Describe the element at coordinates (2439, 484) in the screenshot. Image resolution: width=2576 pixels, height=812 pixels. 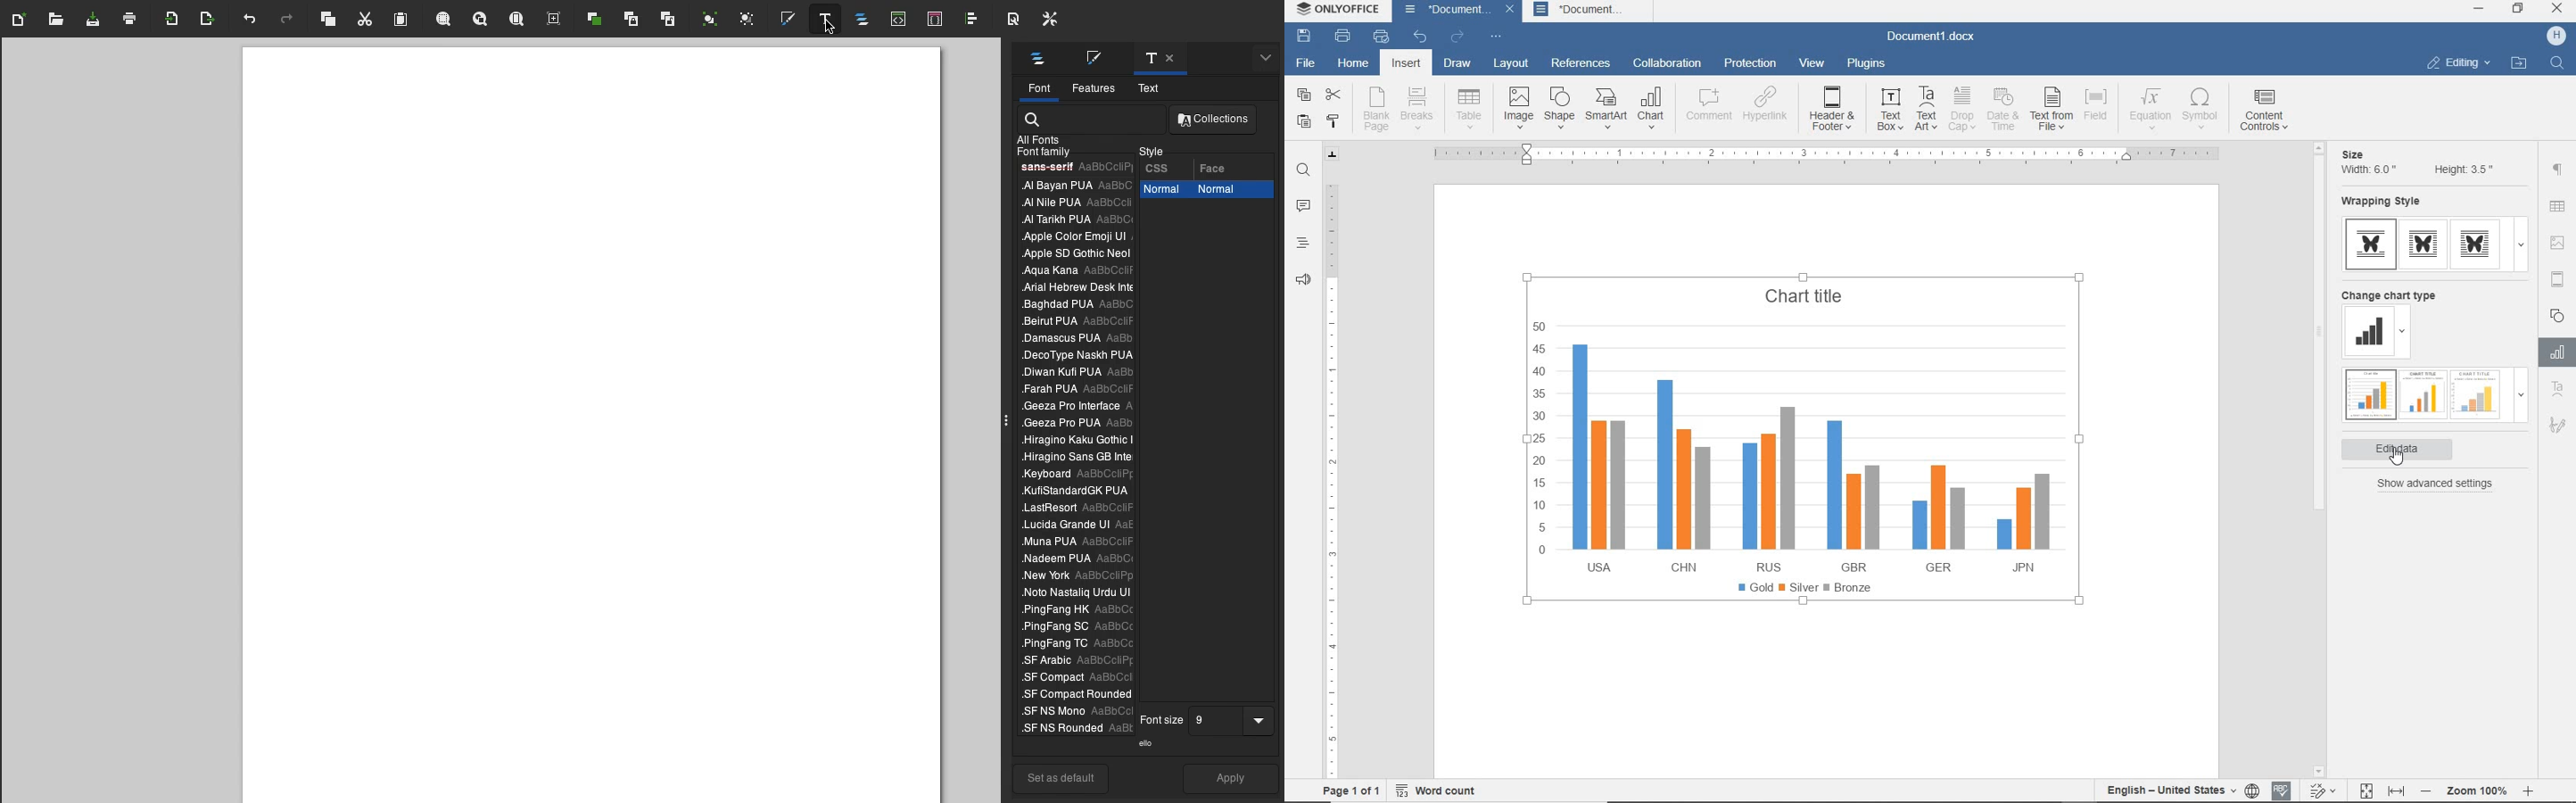
I see `show advanced settings` at that location.